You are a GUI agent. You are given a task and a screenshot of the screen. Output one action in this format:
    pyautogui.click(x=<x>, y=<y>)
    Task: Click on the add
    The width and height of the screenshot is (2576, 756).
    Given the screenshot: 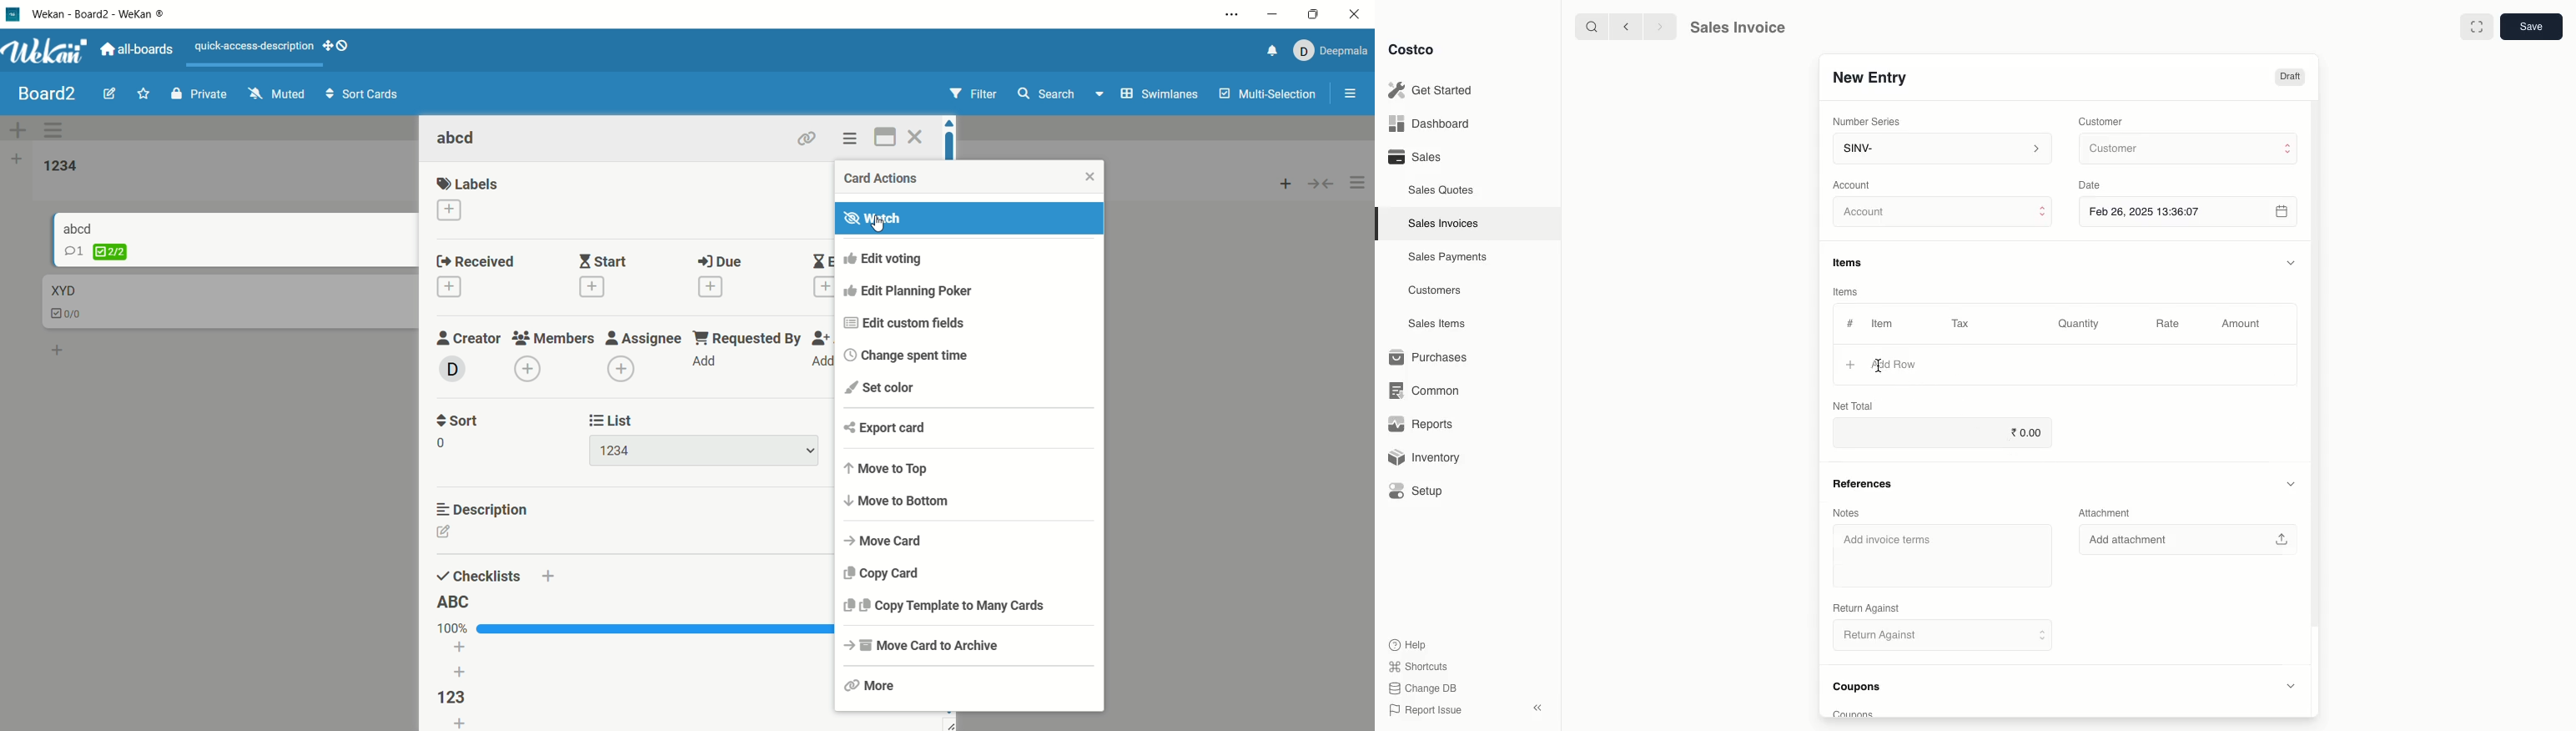 What is the action you would take?
    pyautogui.click(x=547, y=577)
    